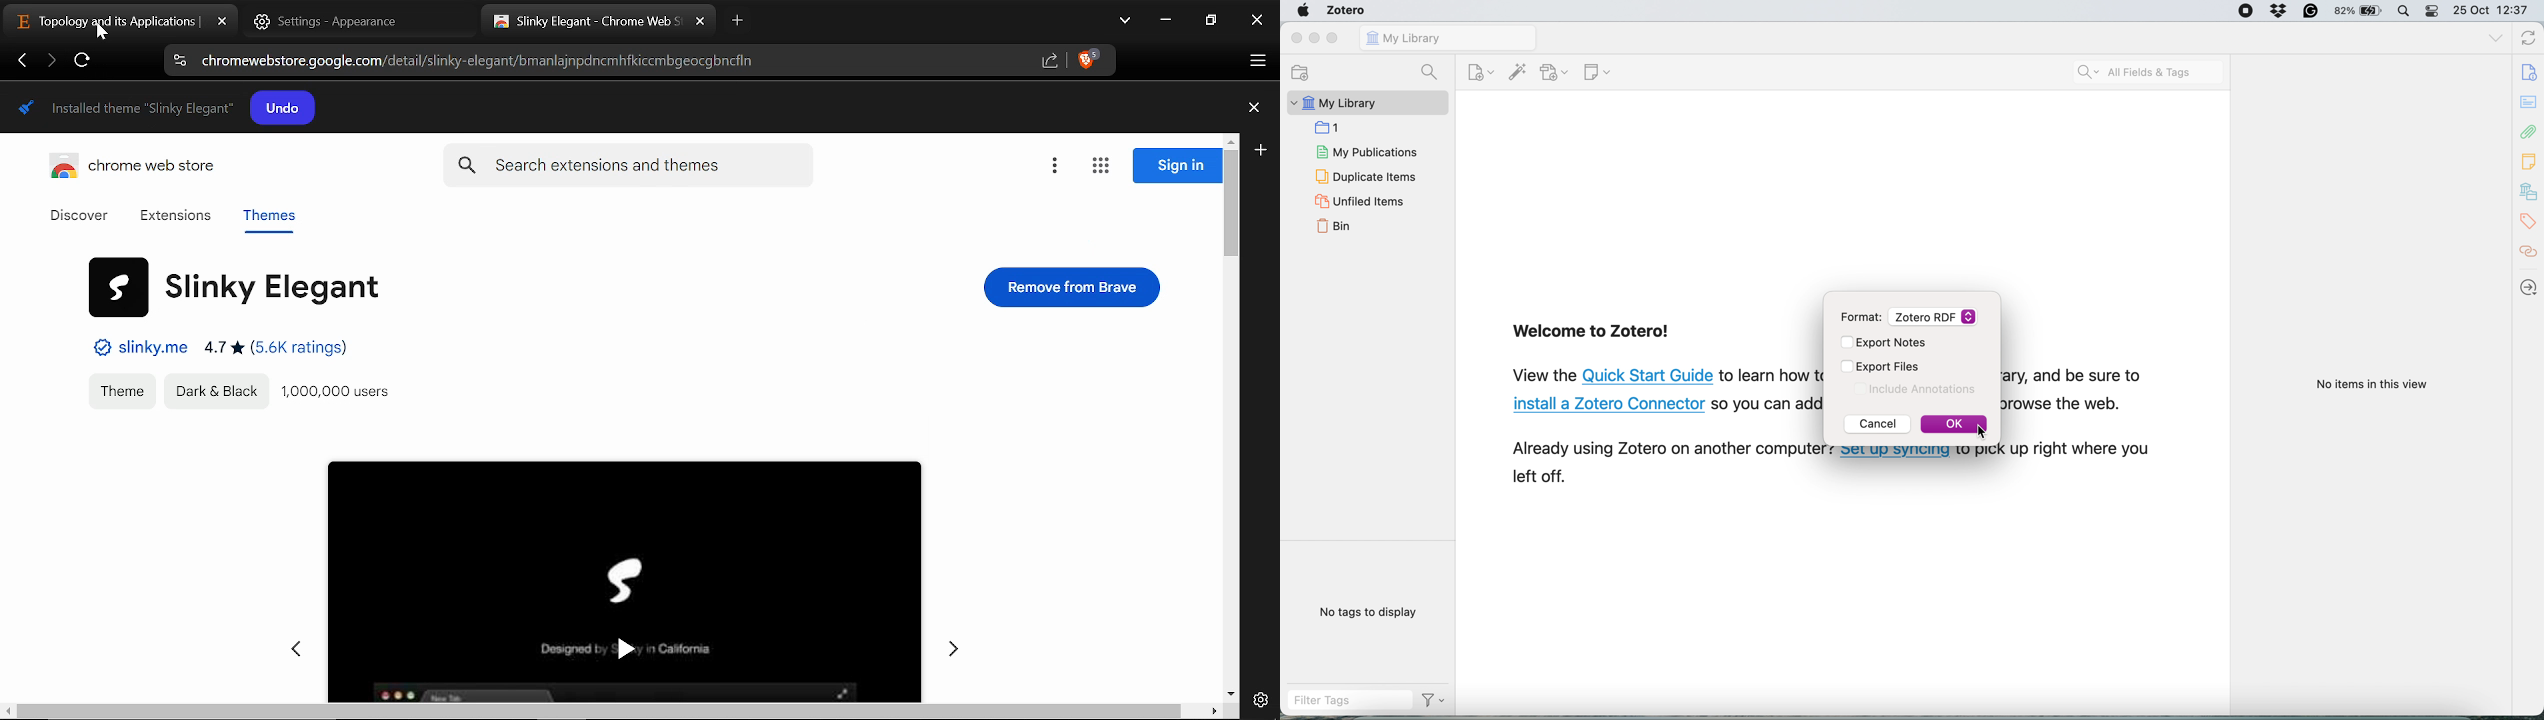  I want to click on Website, so click(133, 348).